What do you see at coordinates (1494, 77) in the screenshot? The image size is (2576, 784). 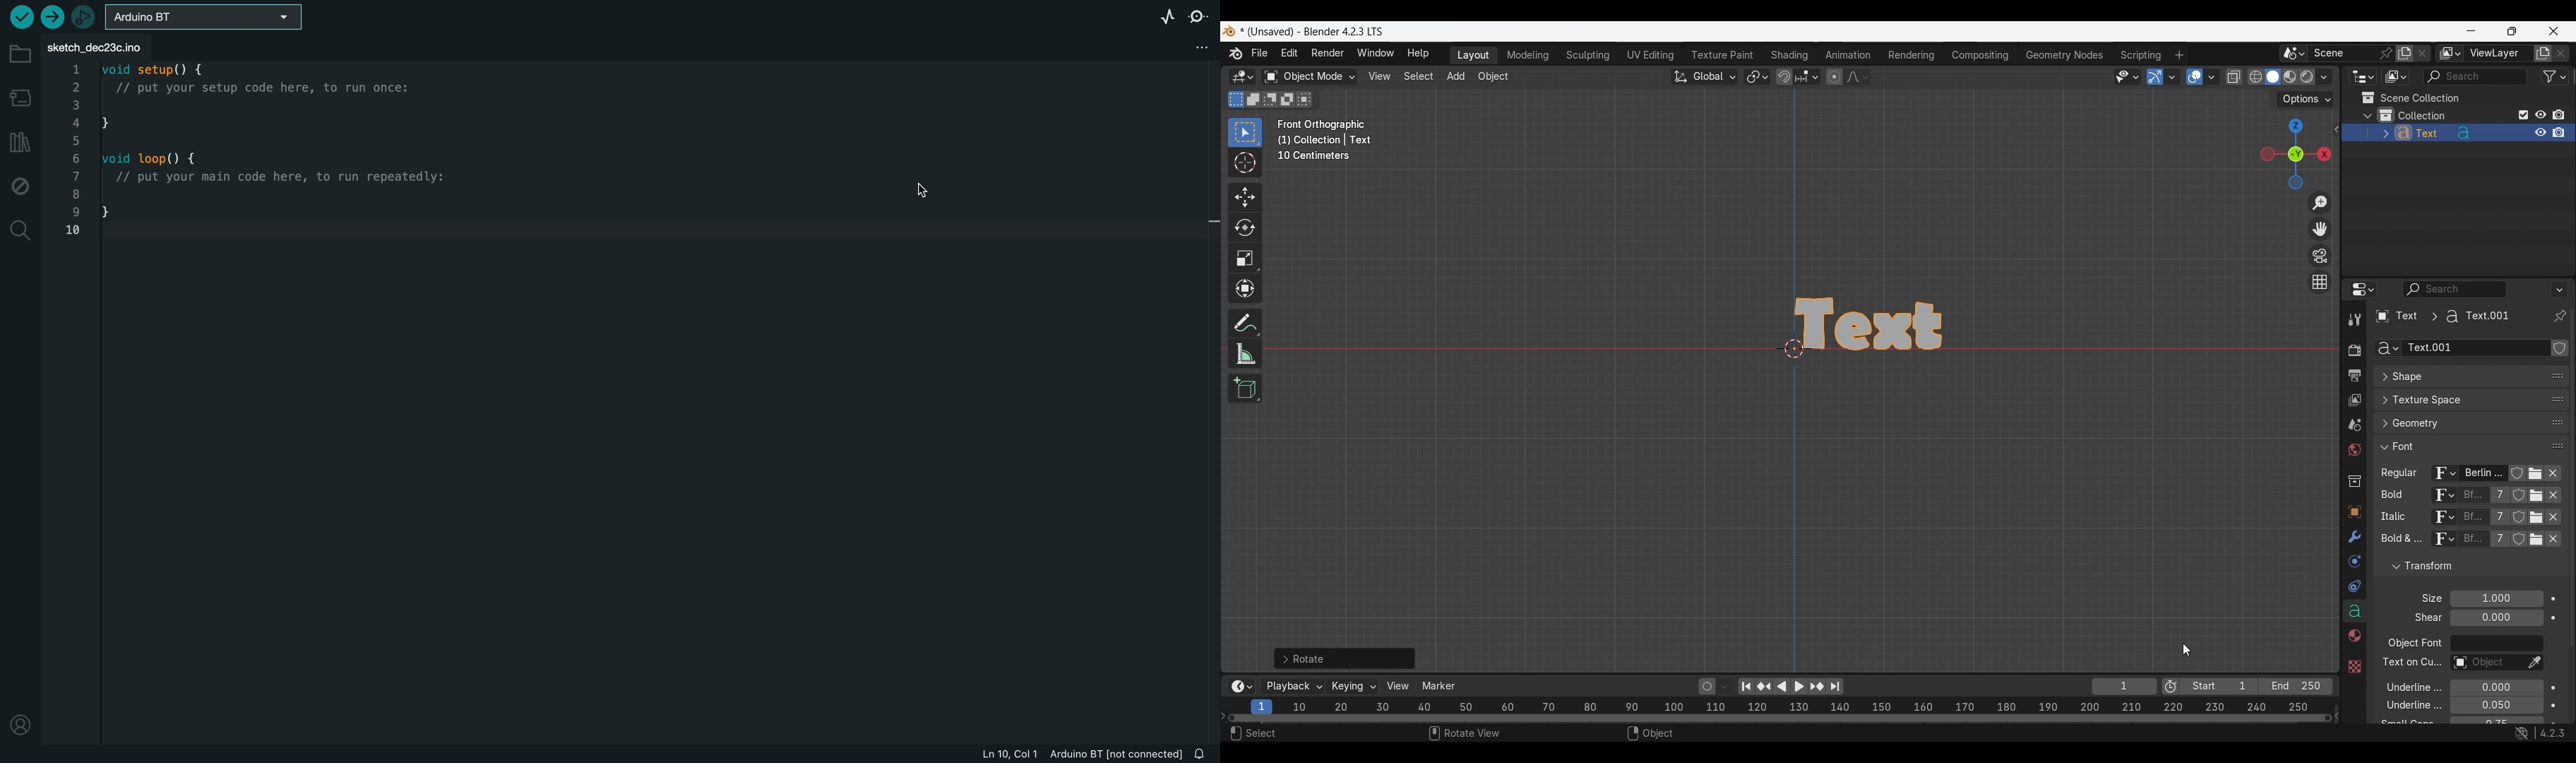 I see `Object menu` at bounding box center [1494, 77].